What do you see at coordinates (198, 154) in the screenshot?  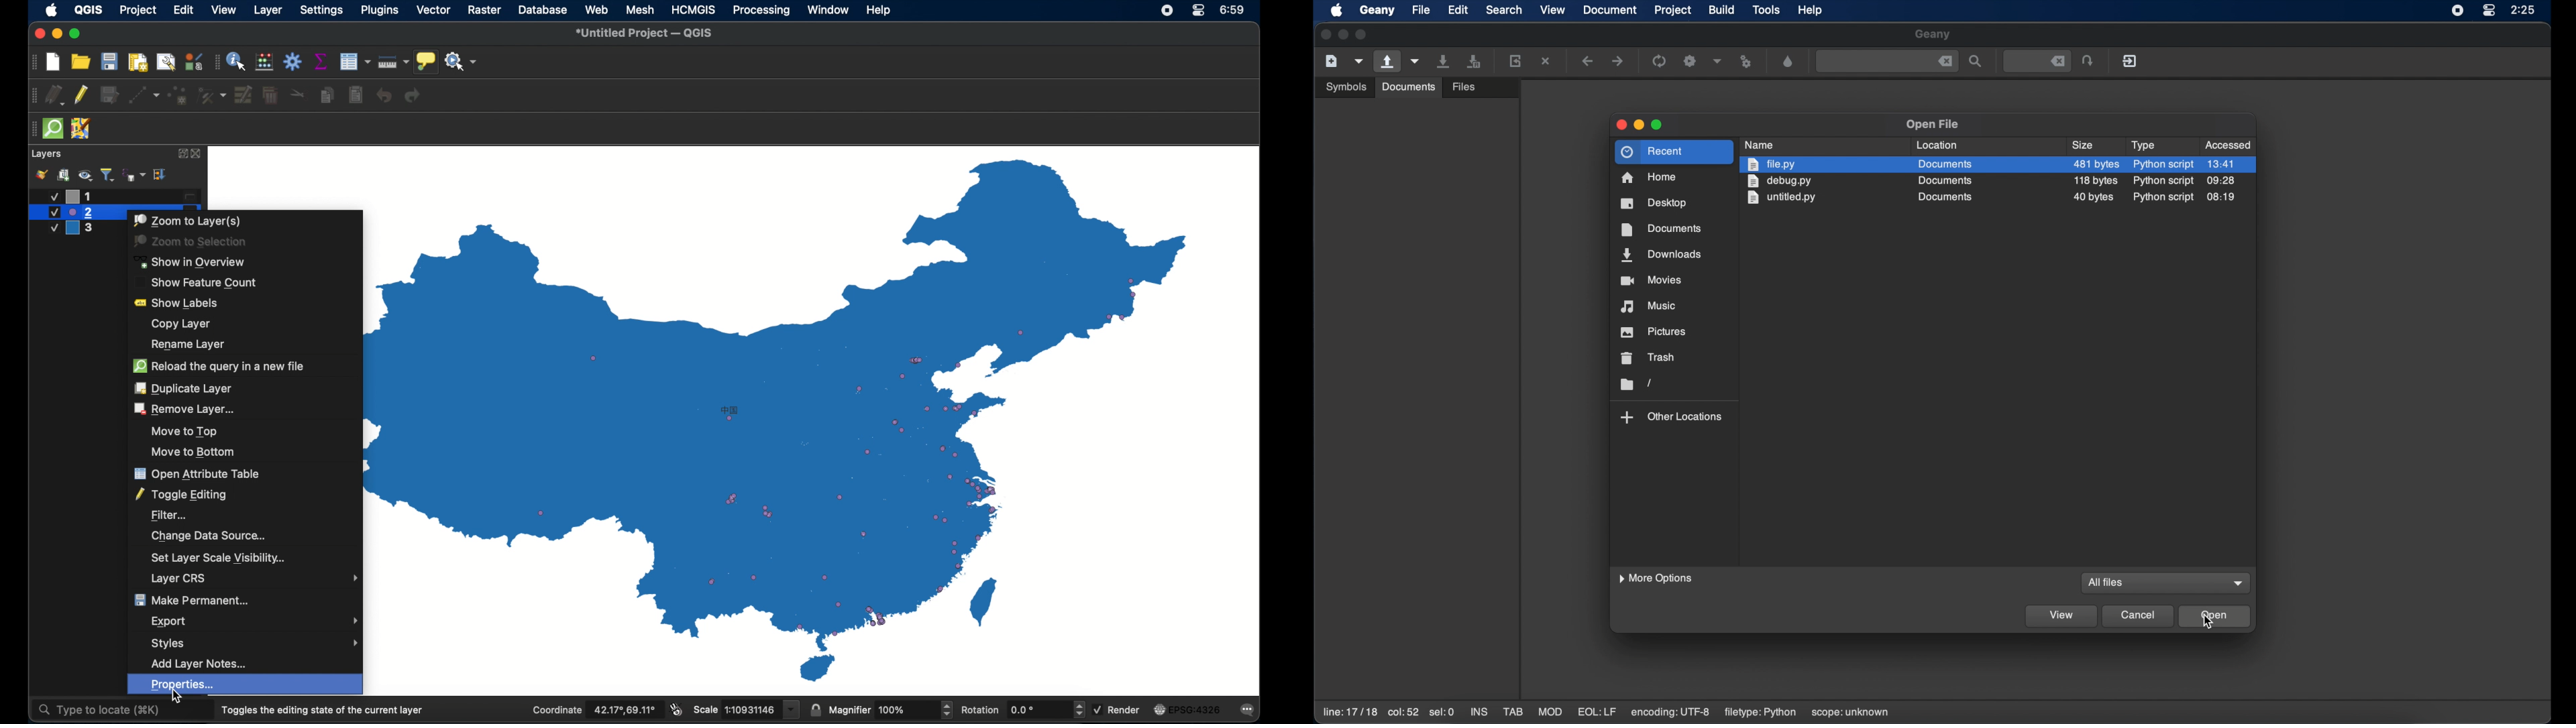 I see `close` at bounding box center [198, 154].